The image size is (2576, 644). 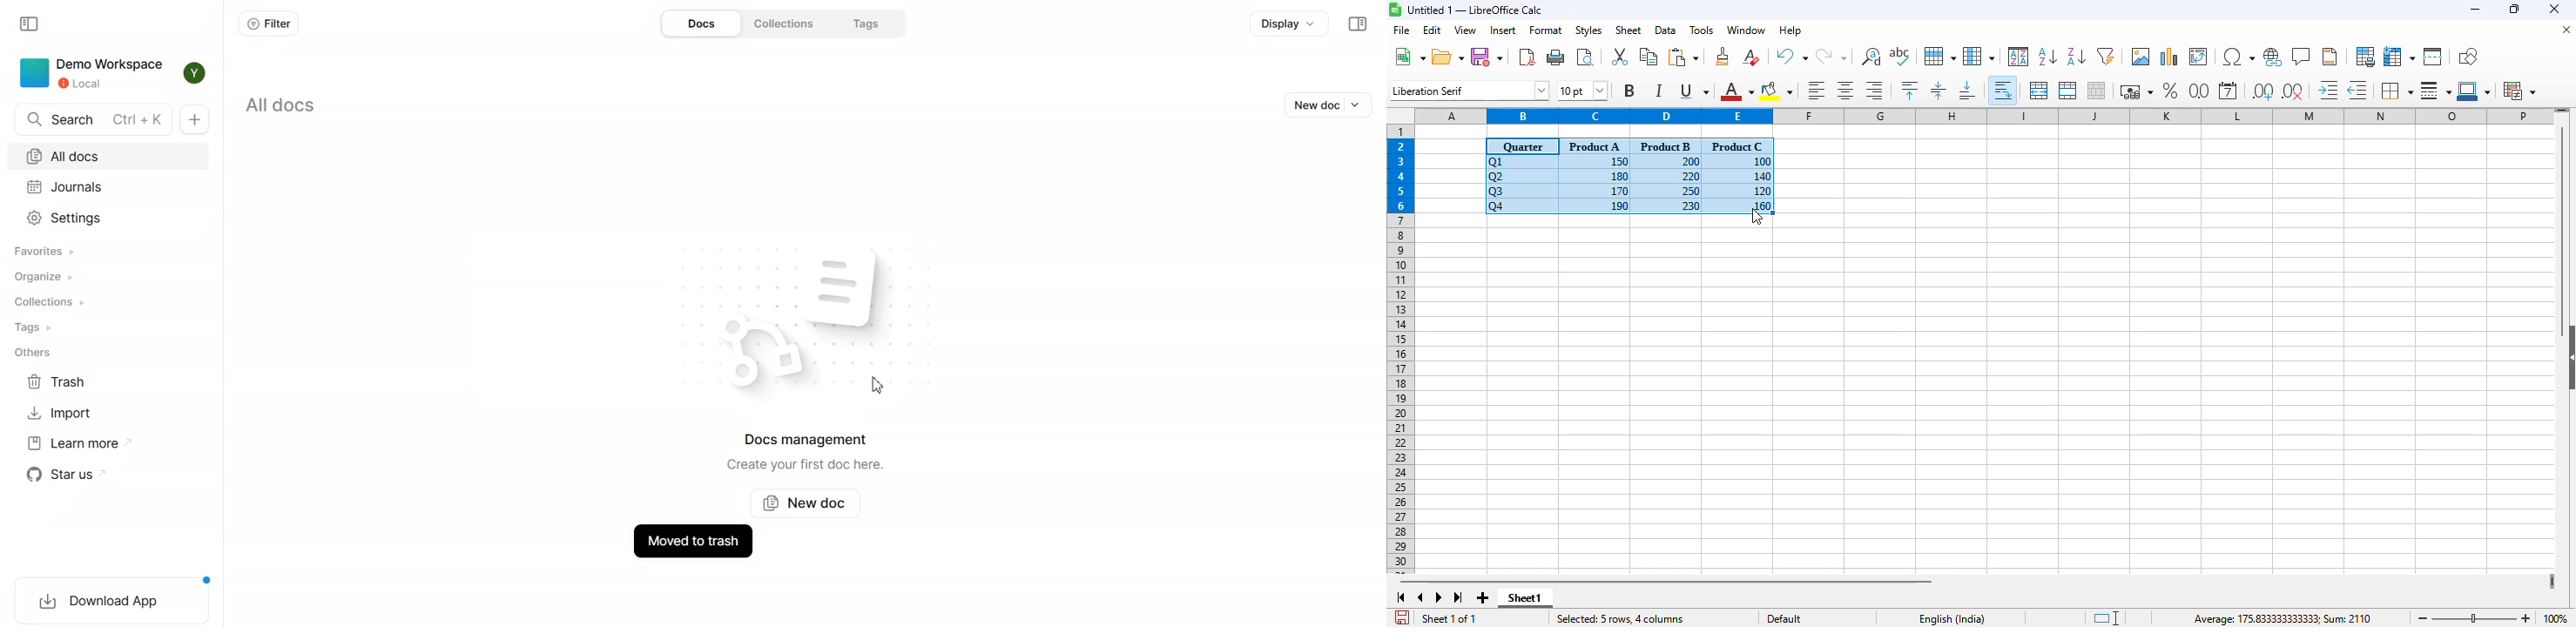 I want to click on All docs, so click(x=288, y=103).